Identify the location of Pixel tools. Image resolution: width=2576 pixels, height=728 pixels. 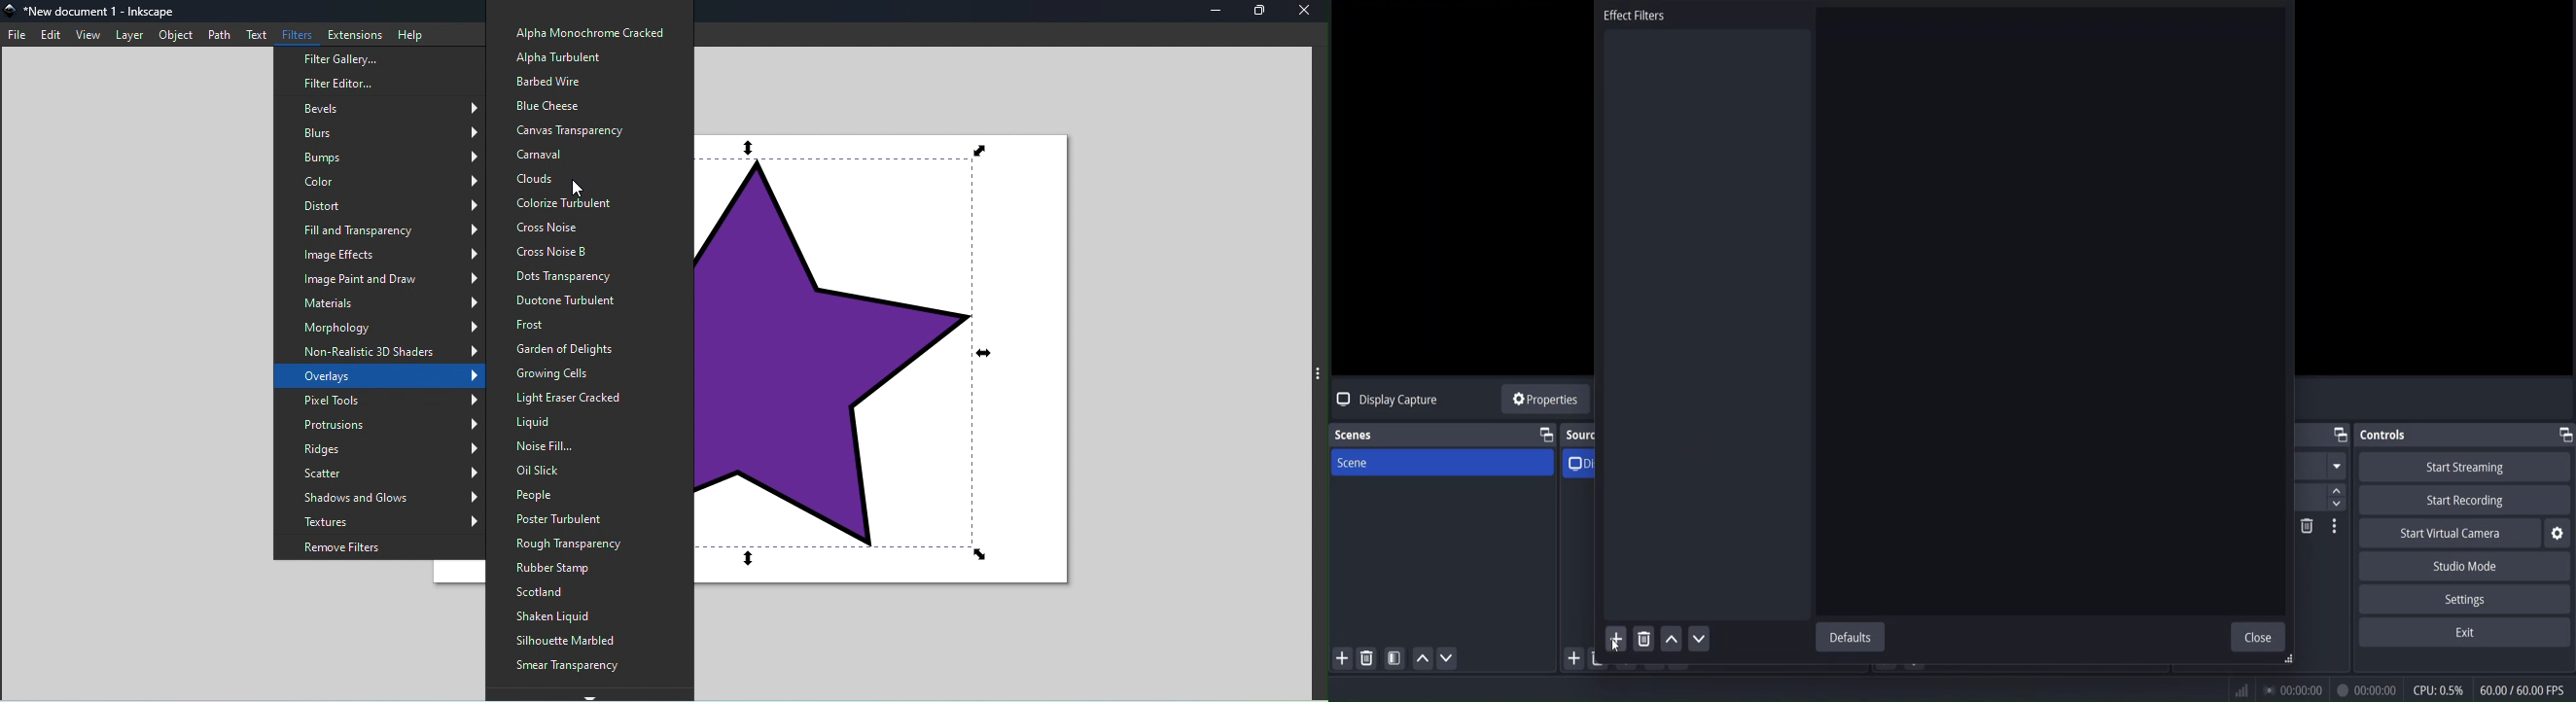
(388, 403).